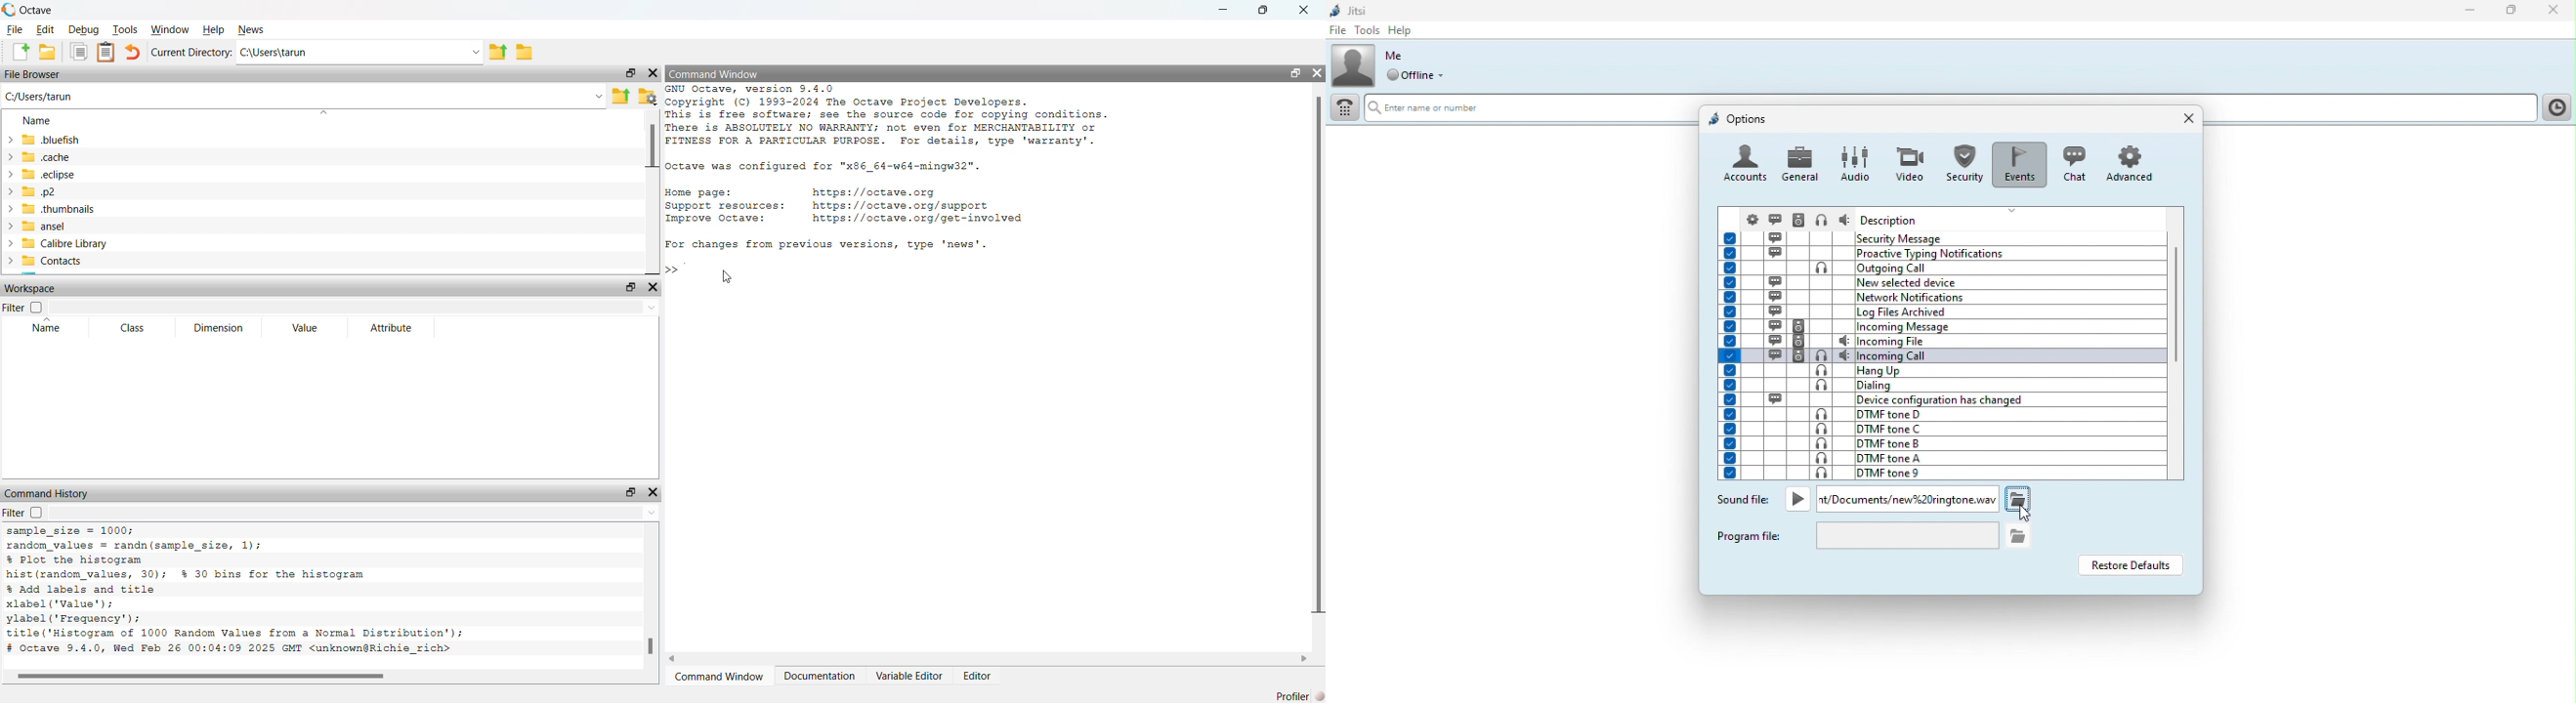  I want to click on https://octave.org, so click(878, 191).